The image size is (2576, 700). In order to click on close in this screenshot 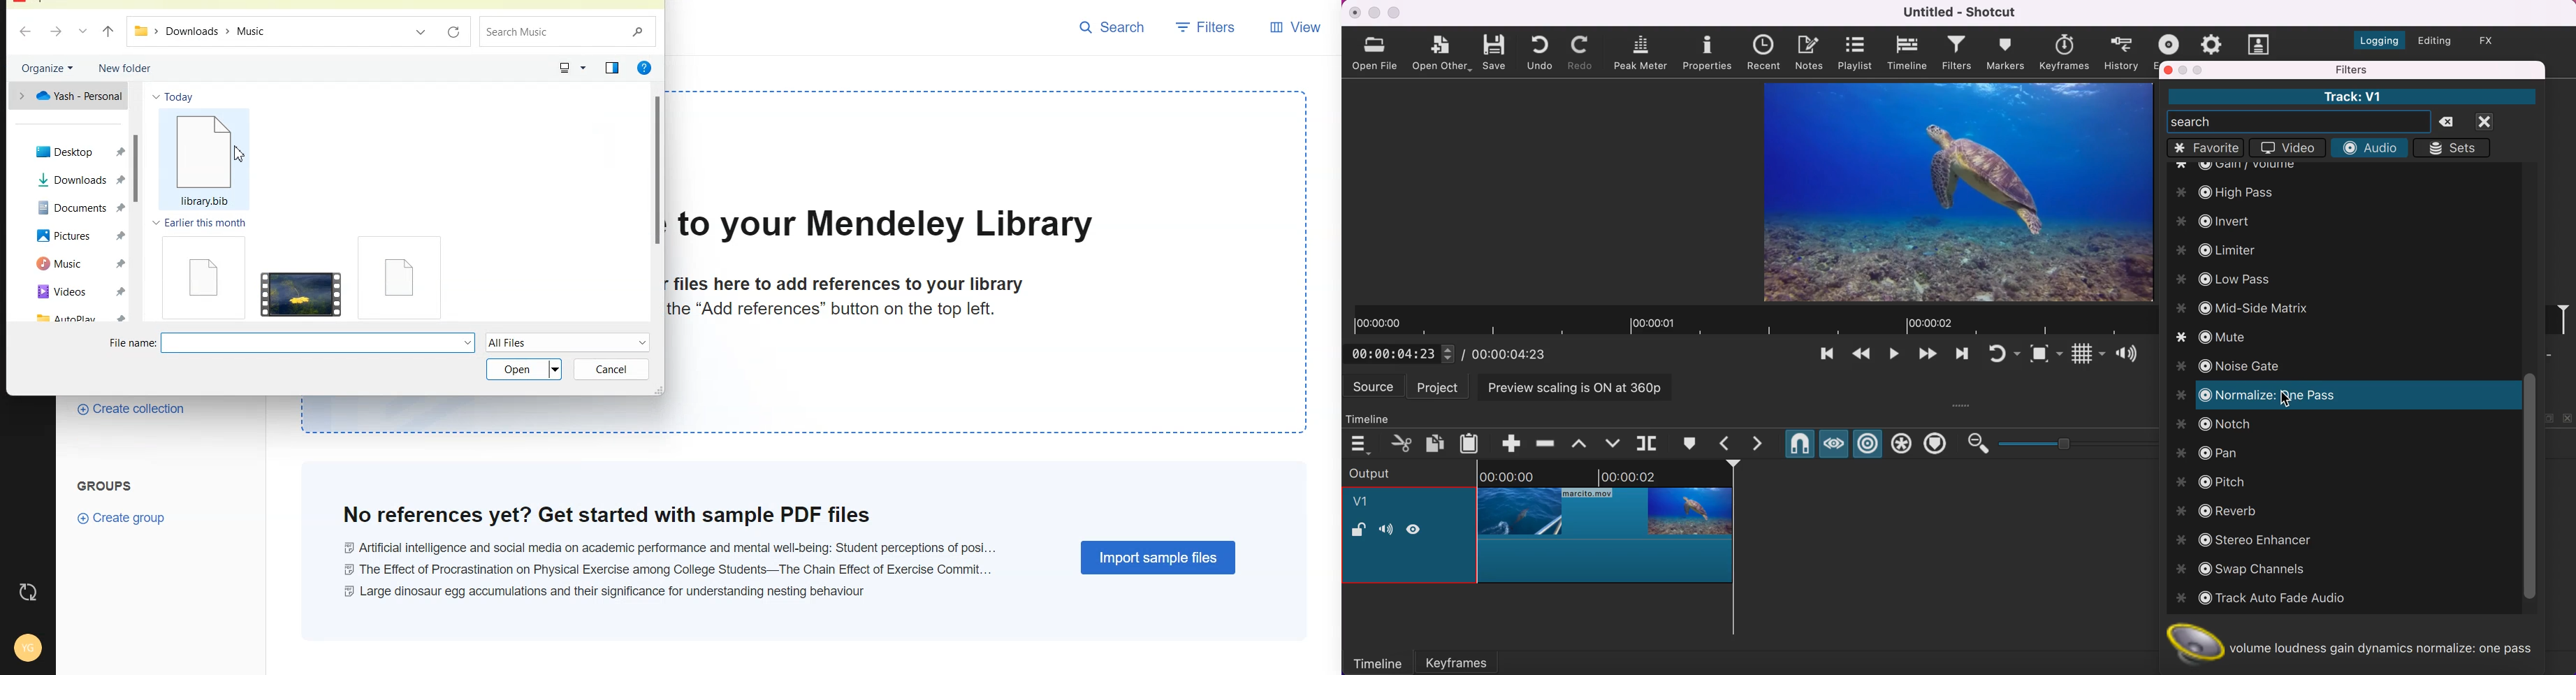, I will do `click(2496, 122)`.